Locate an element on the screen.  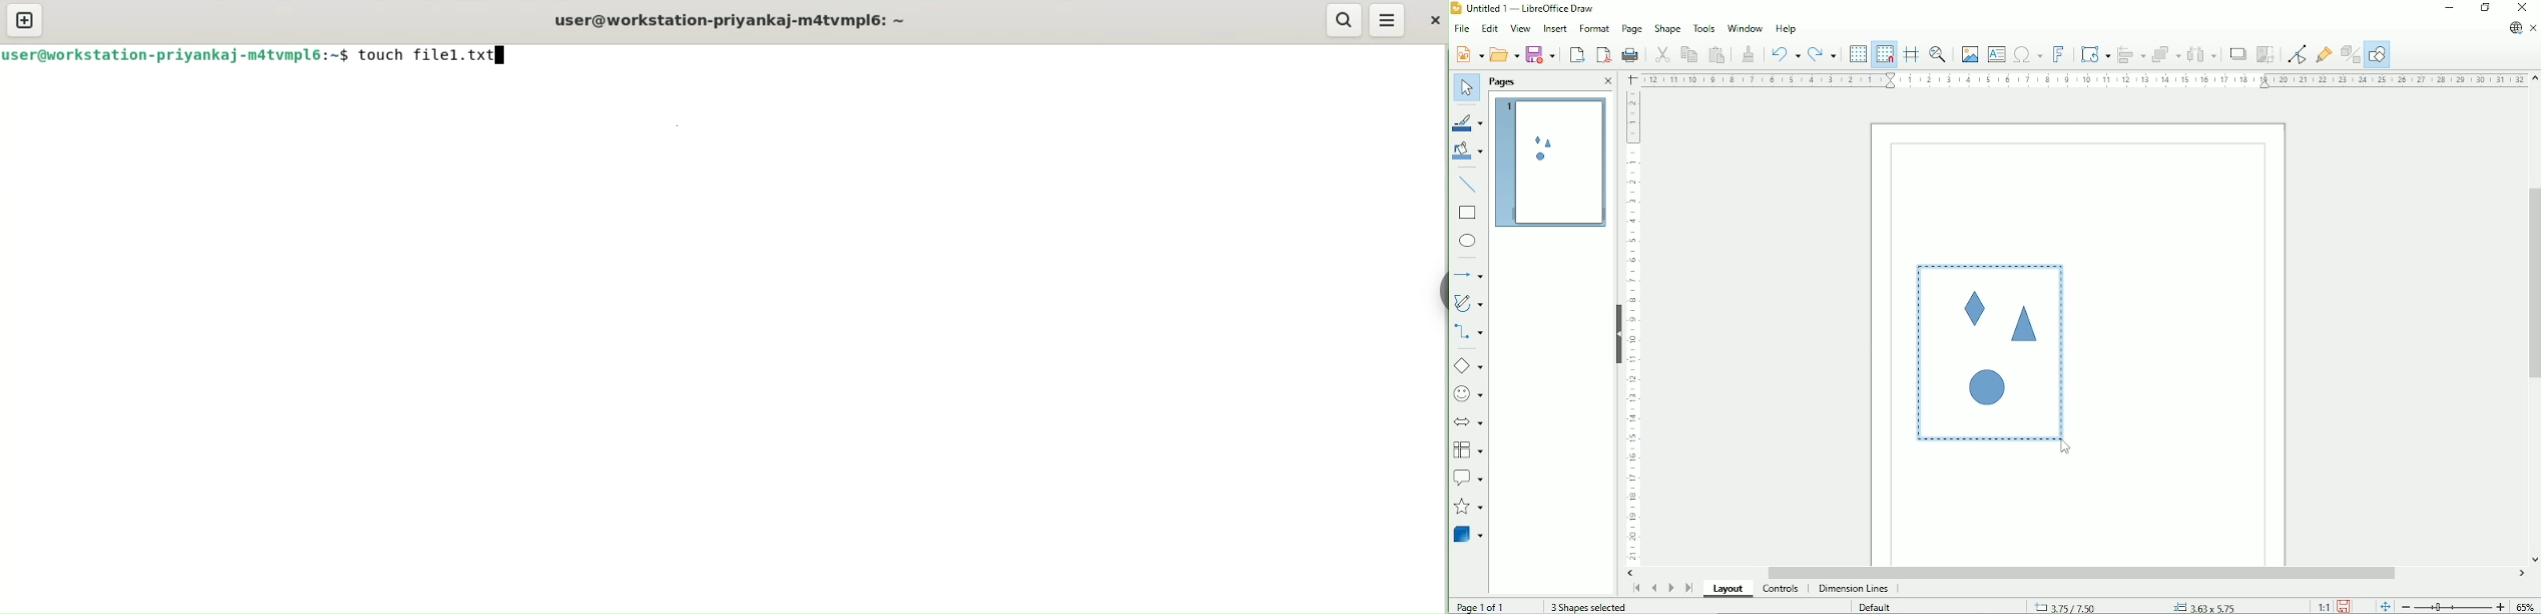
Paste is located at coordinates (1717, 53).